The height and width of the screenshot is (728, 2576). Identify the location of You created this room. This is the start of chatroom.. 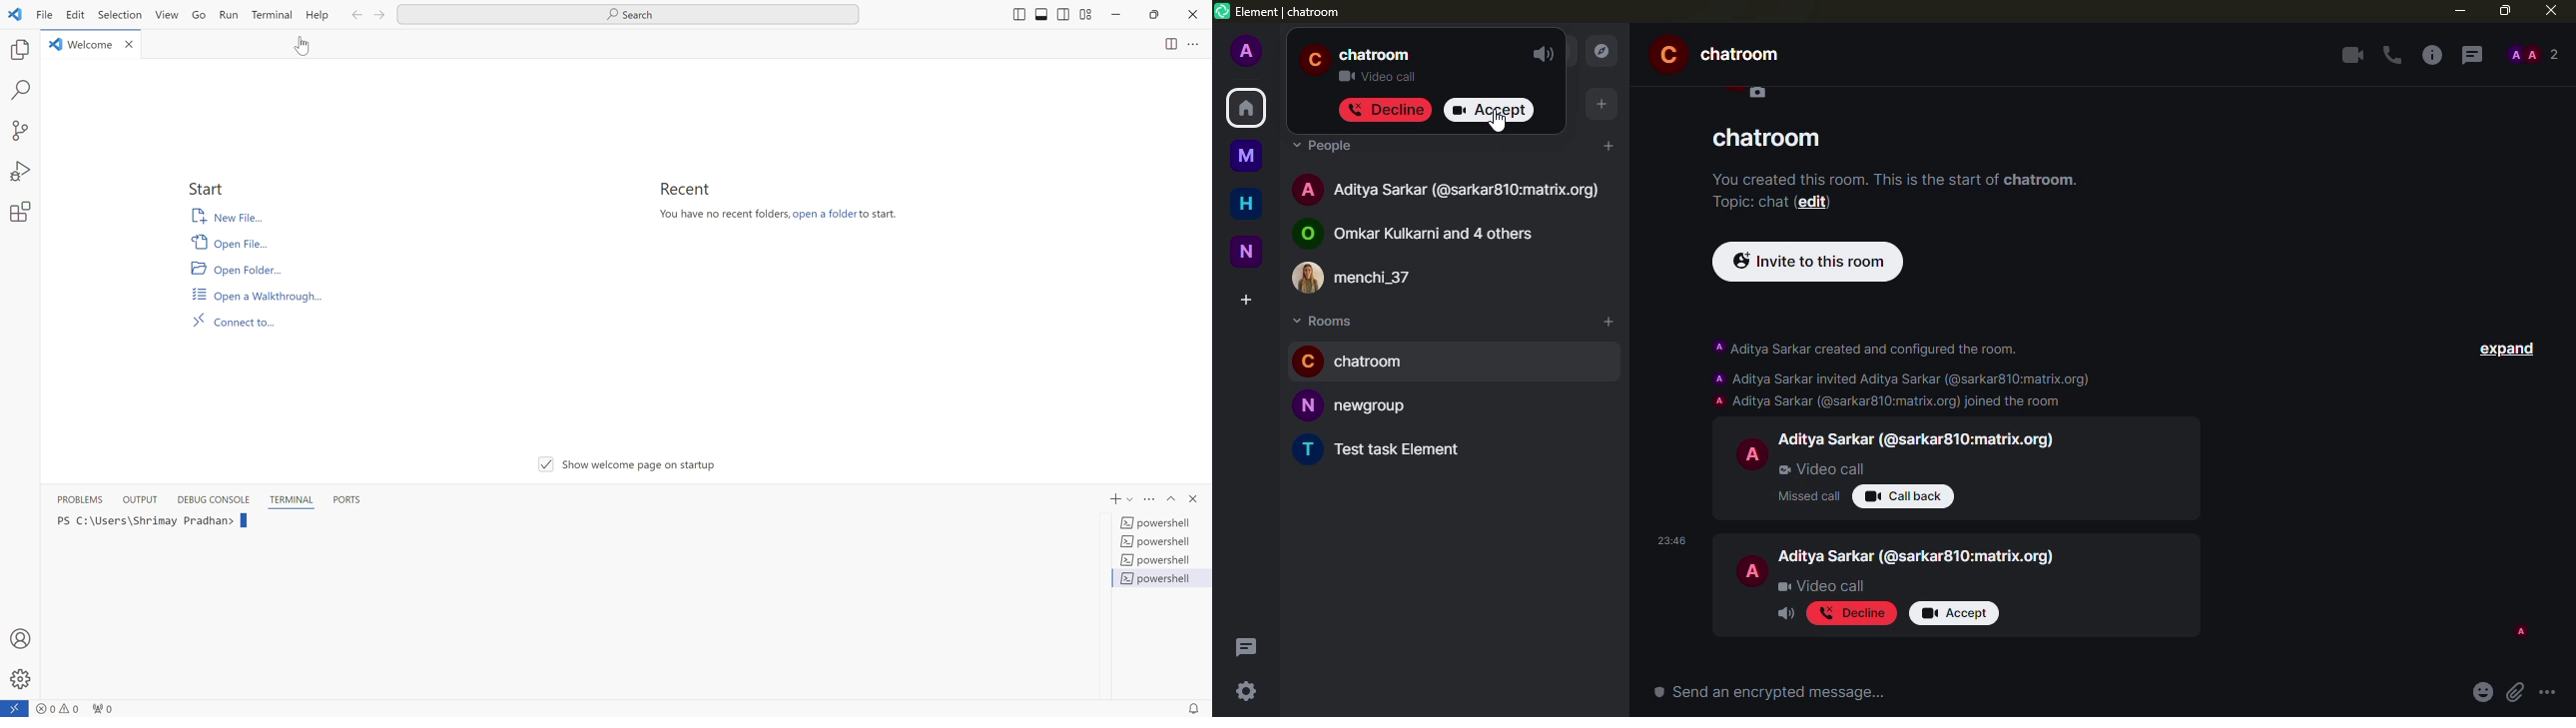
(1889, 177).